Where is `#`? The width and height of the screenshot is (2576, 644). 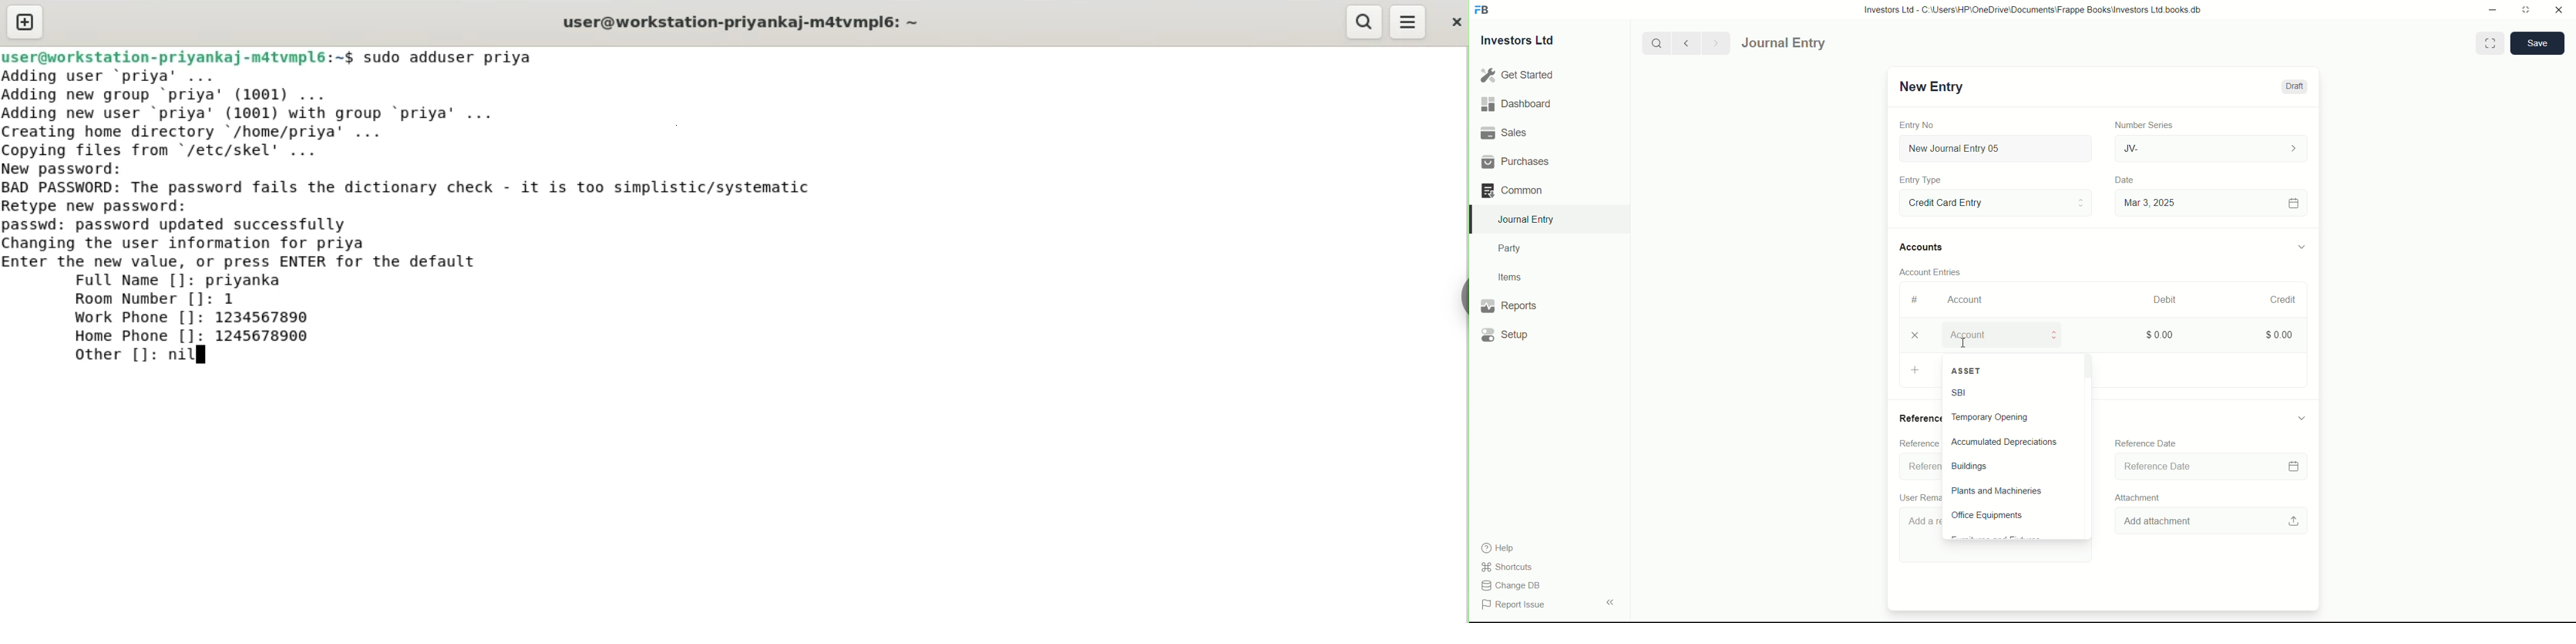 # is located at coordinates (1915, 299).